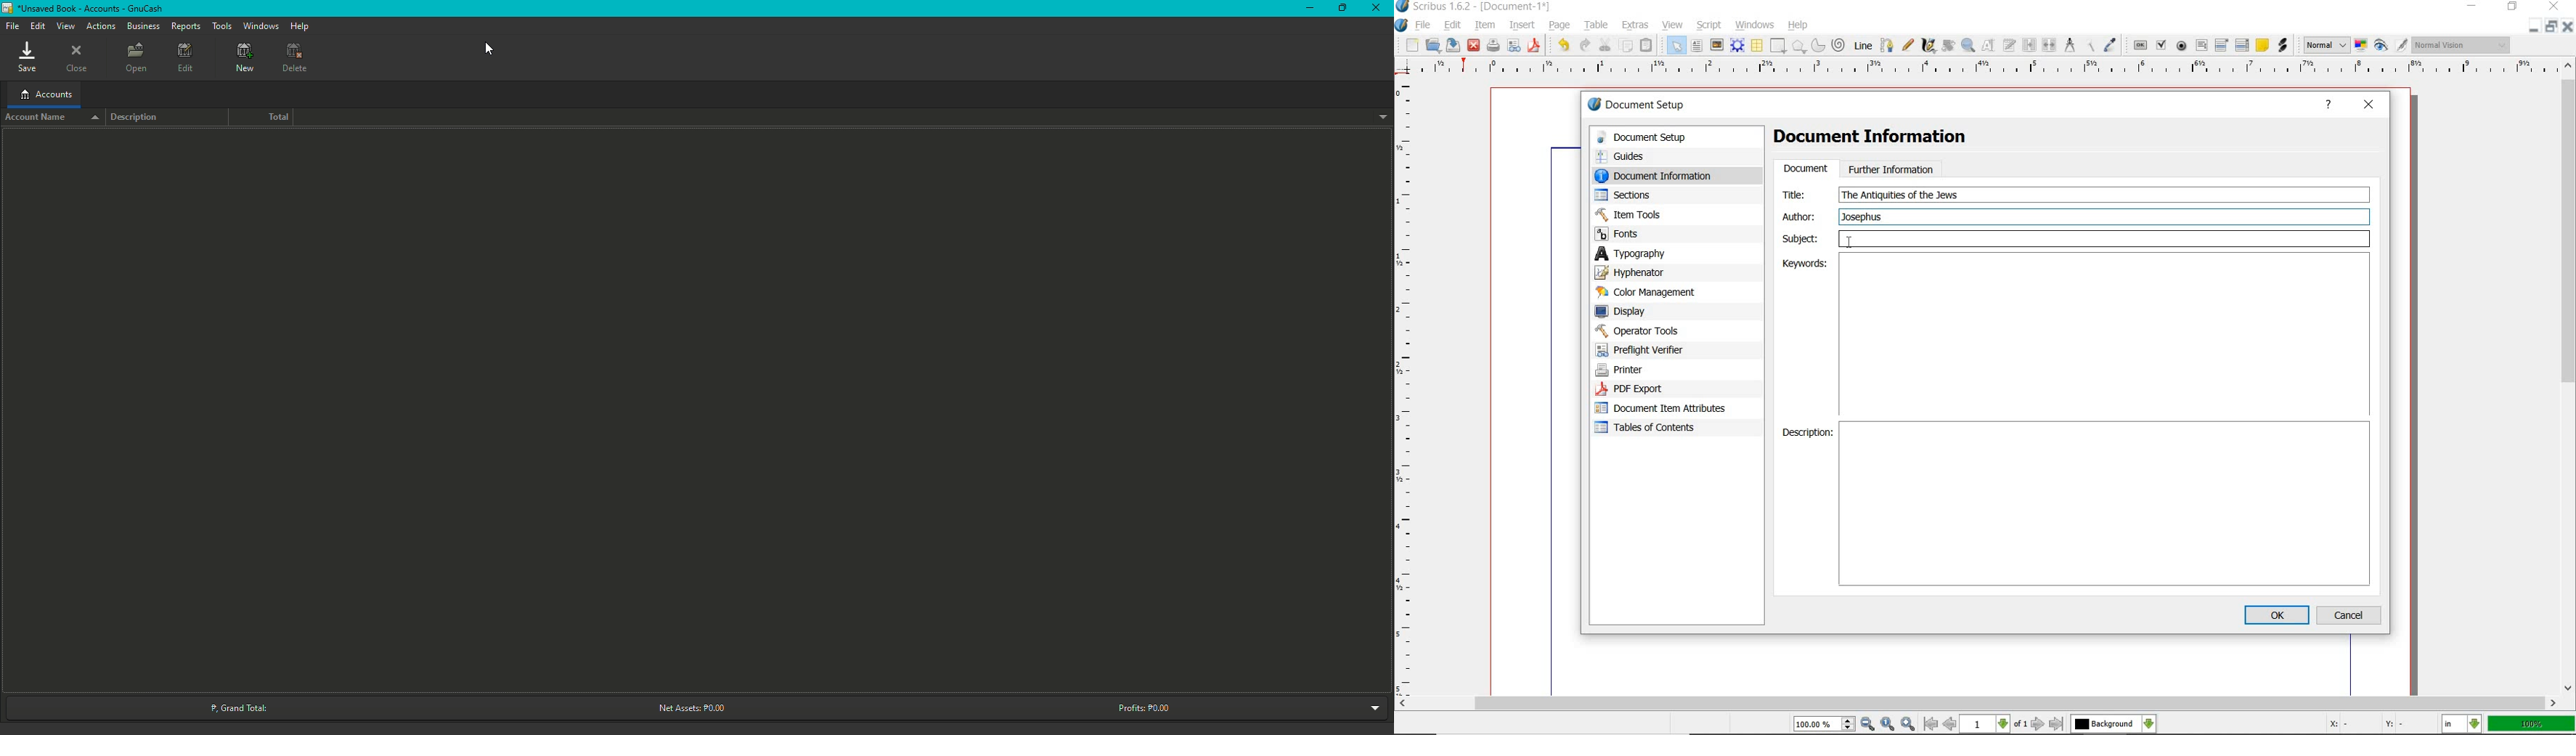 The image size is (2576, 756). I want to click on further information, so click(1892, 168).